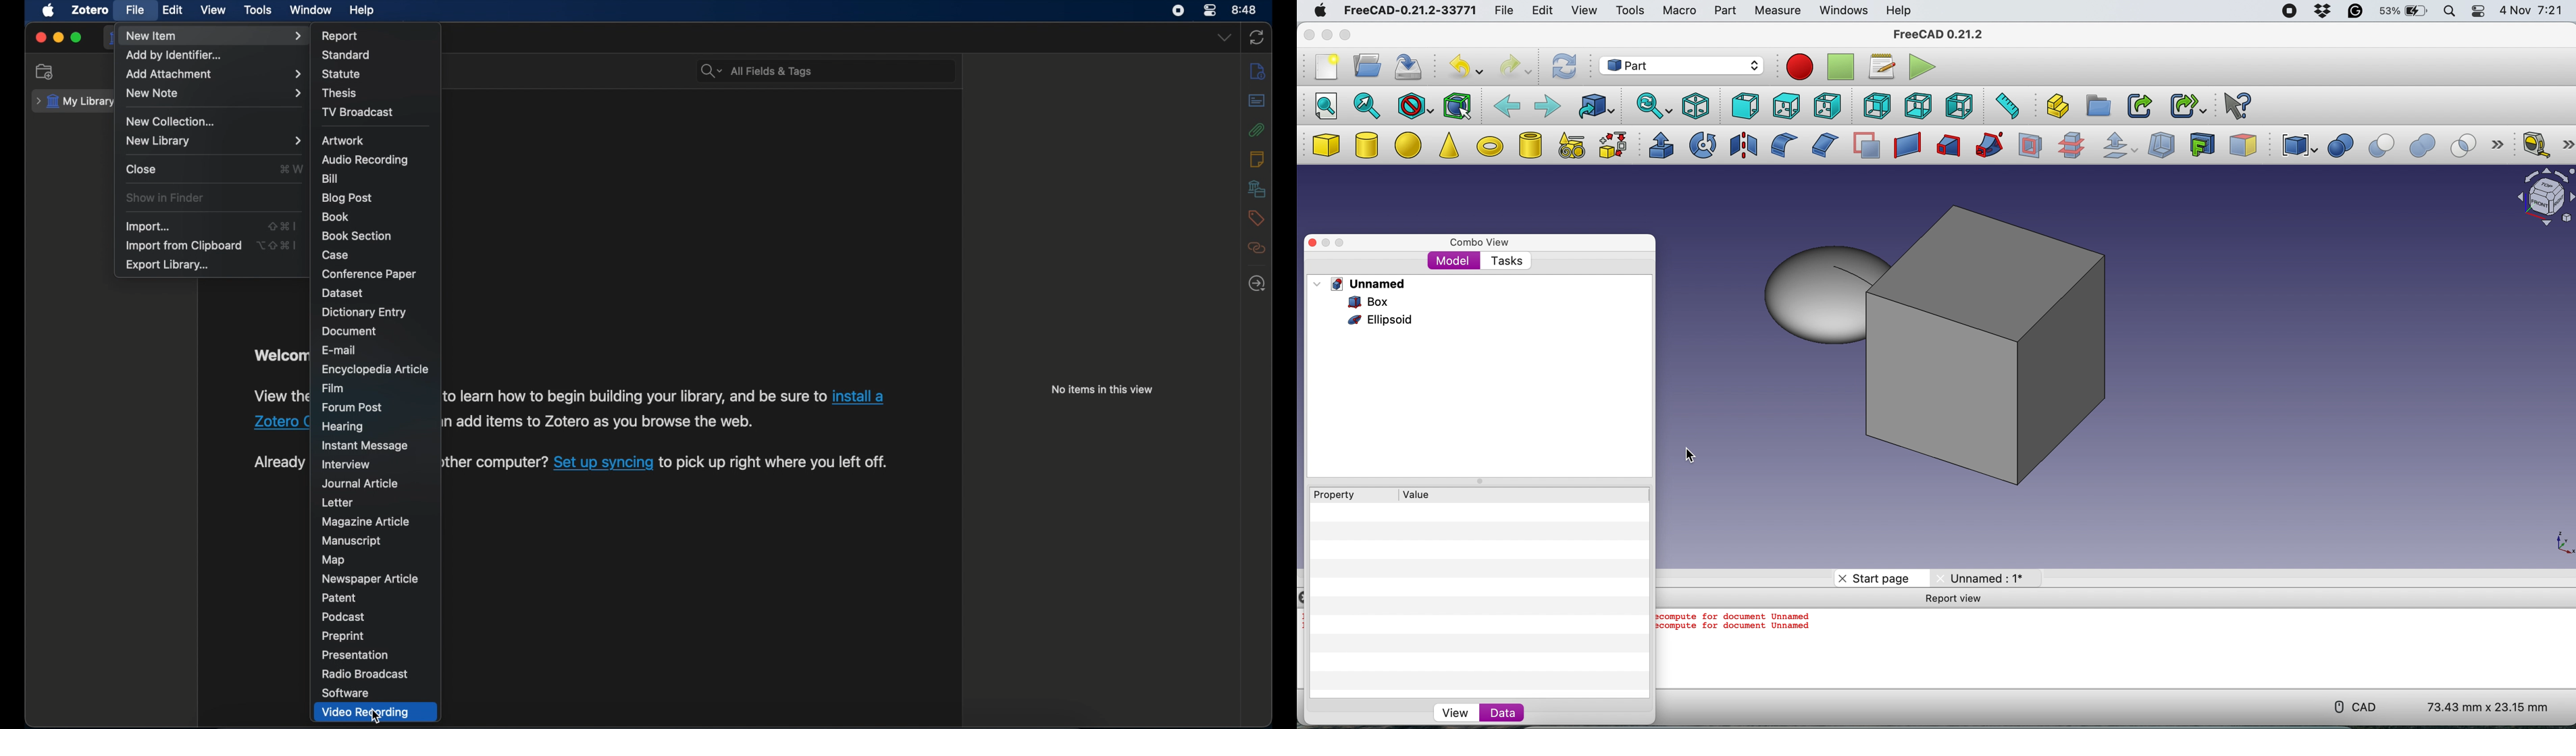 This screenshot has width=2576, height=756. I want to click on make face from wires, so click(1866, 145).